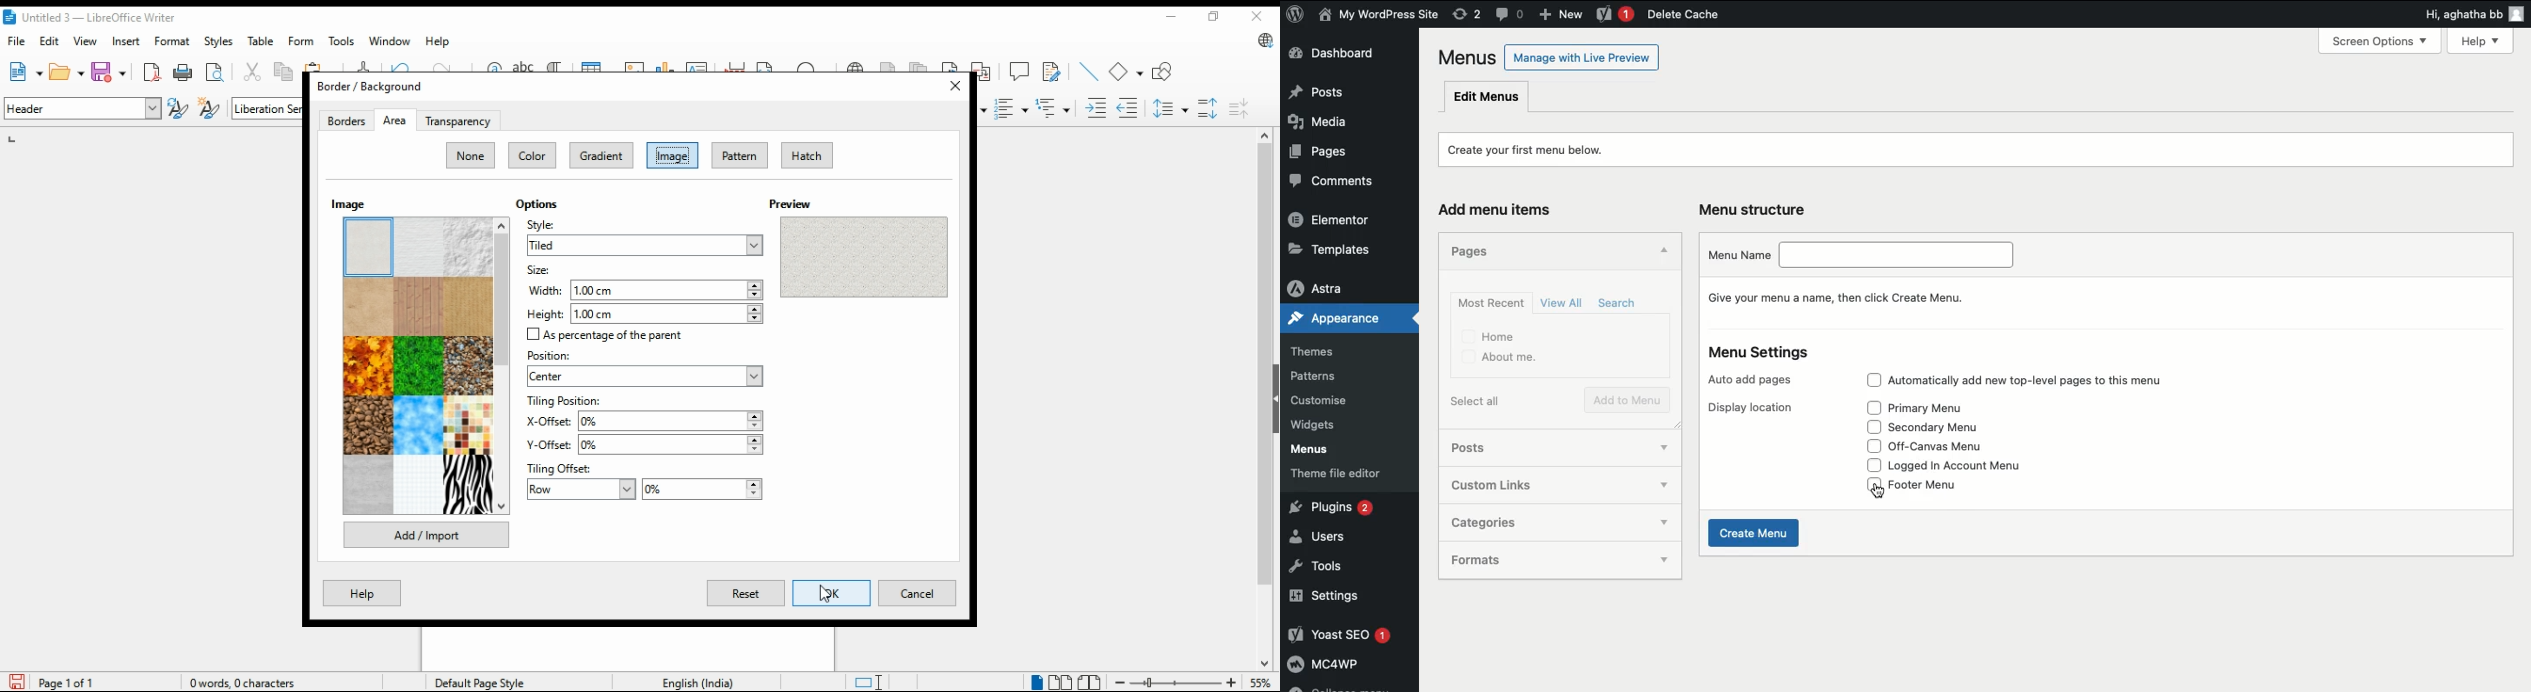 The height and width of the screenshot is (700, 2548). Describe the element at coordinates (1169, 15) in the screenshot. I see `minimize` at that location.